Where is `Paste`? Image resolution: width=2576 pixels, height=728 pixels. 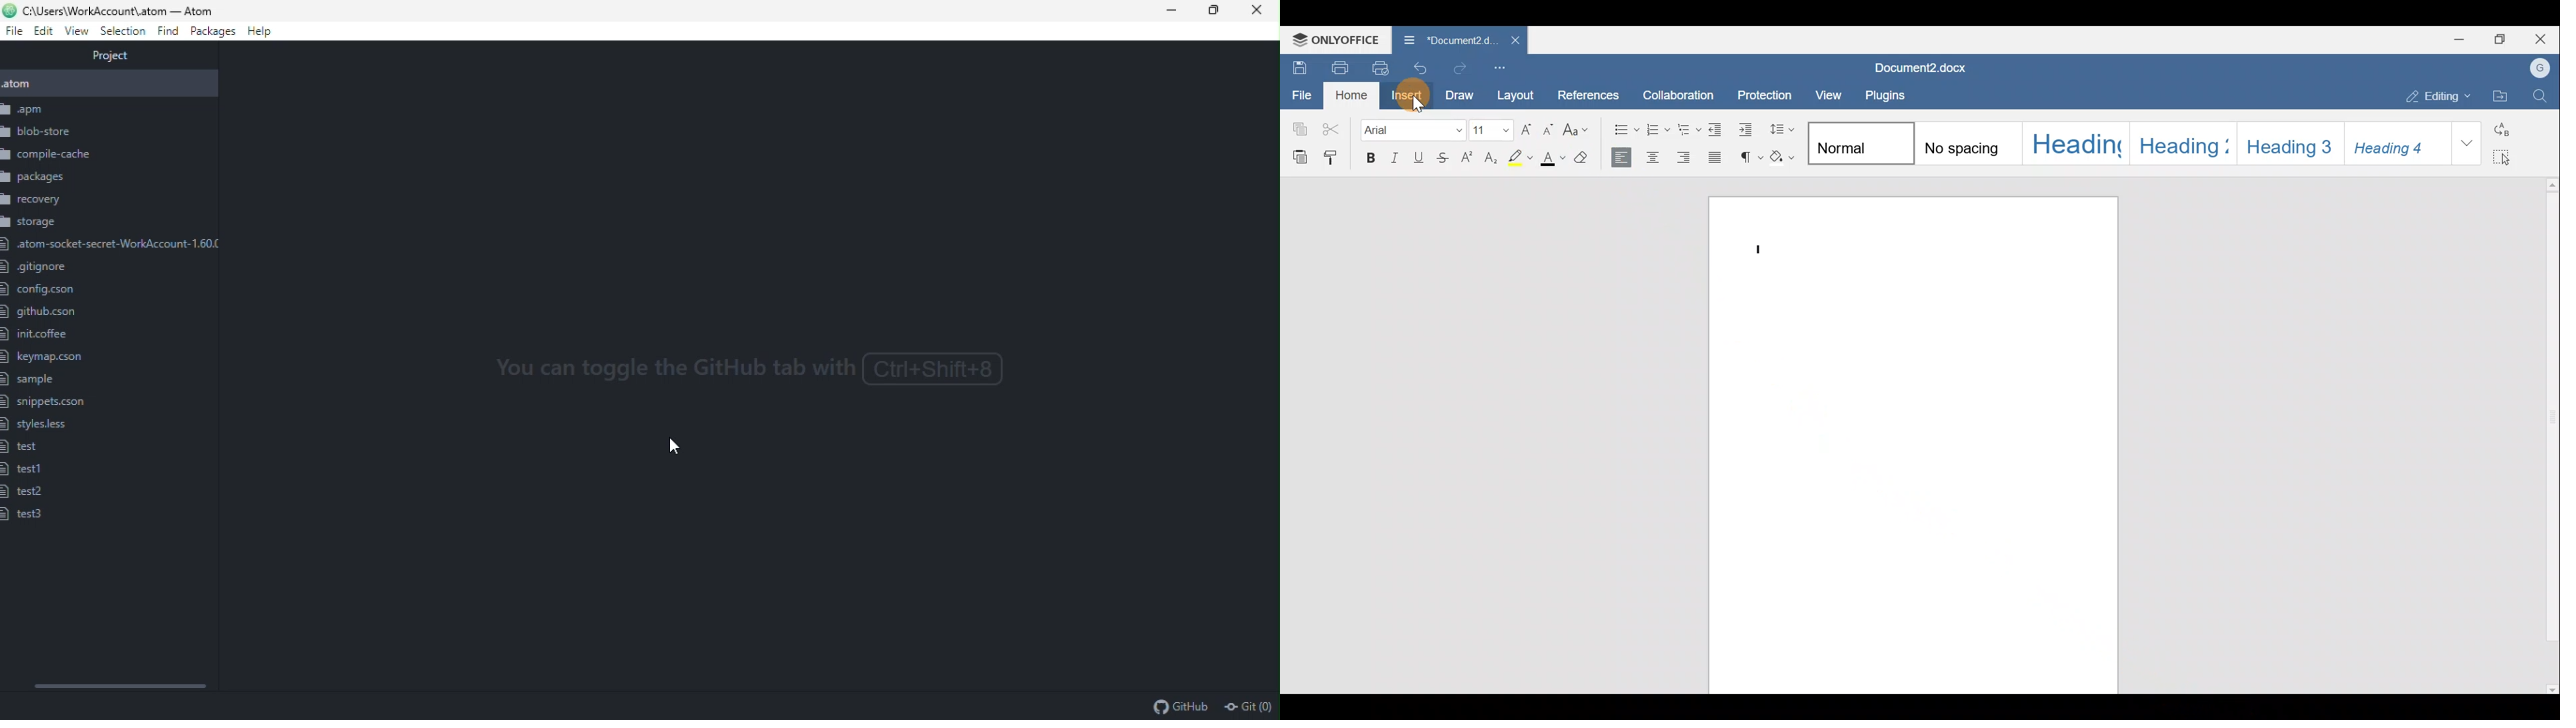
Paste is located at coordinates (1297, 156).